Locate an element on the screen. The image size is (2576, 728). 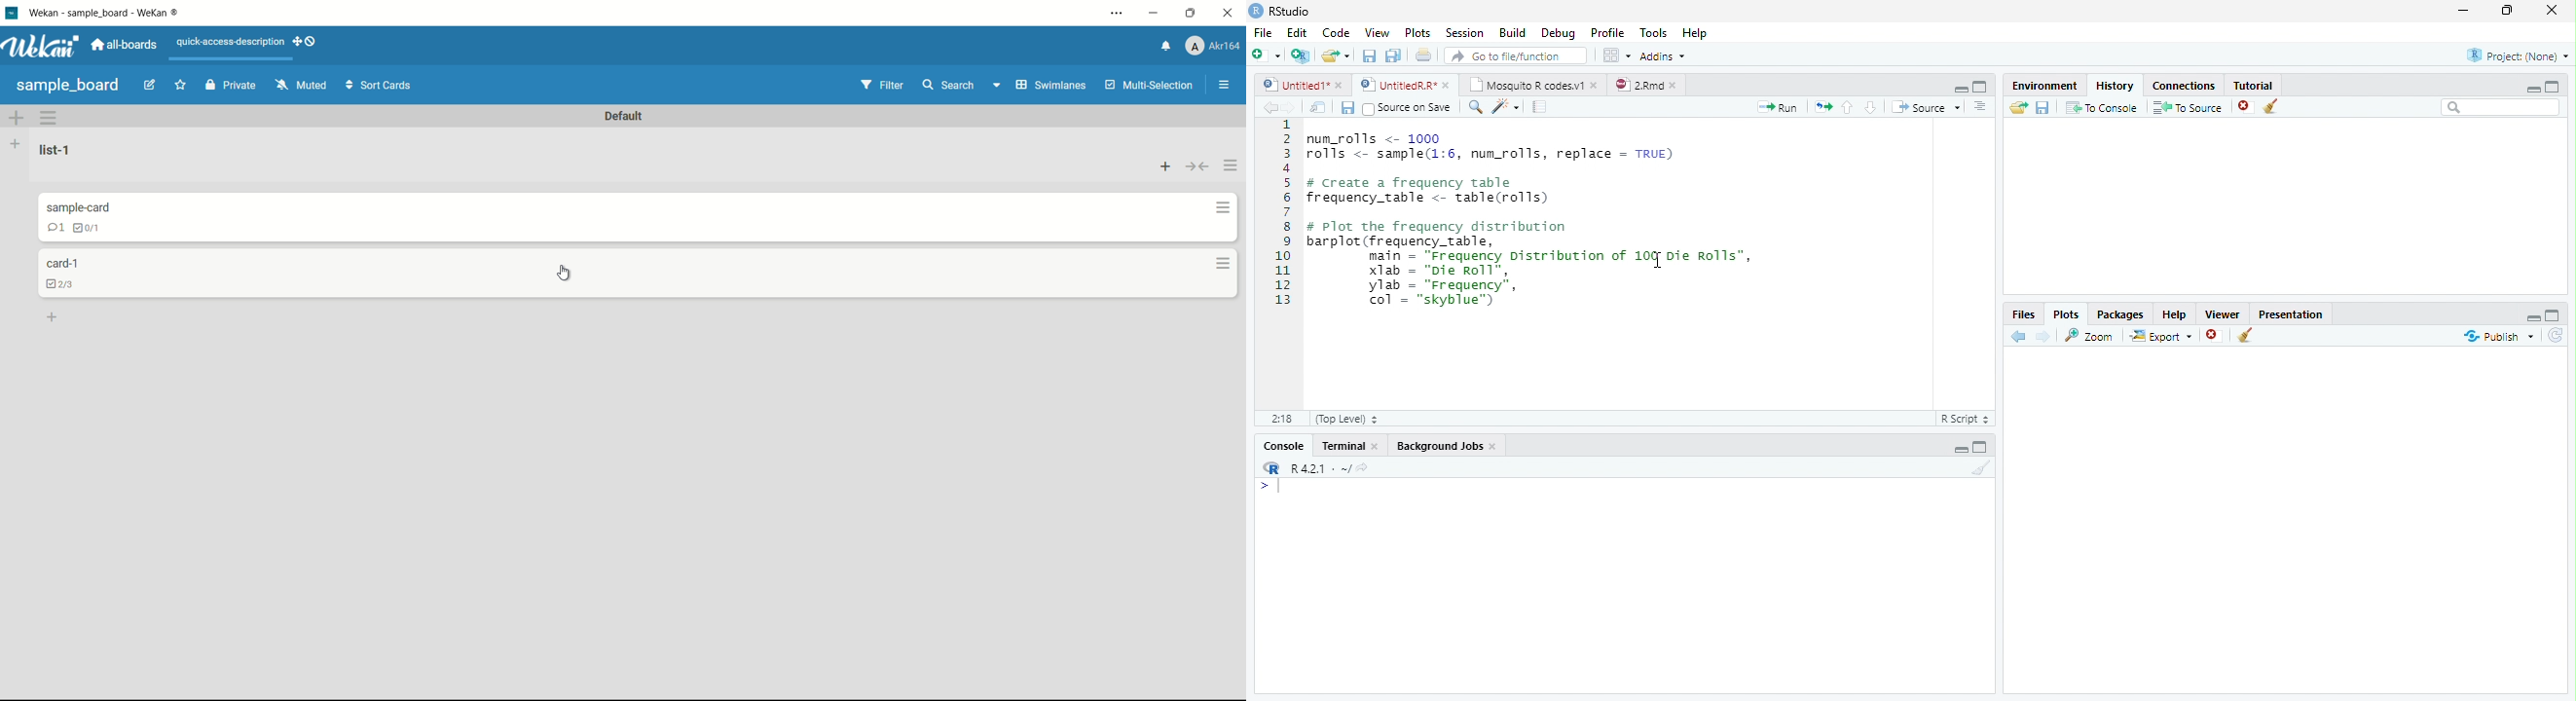
Minimize is located at coordinates (2464, 11).